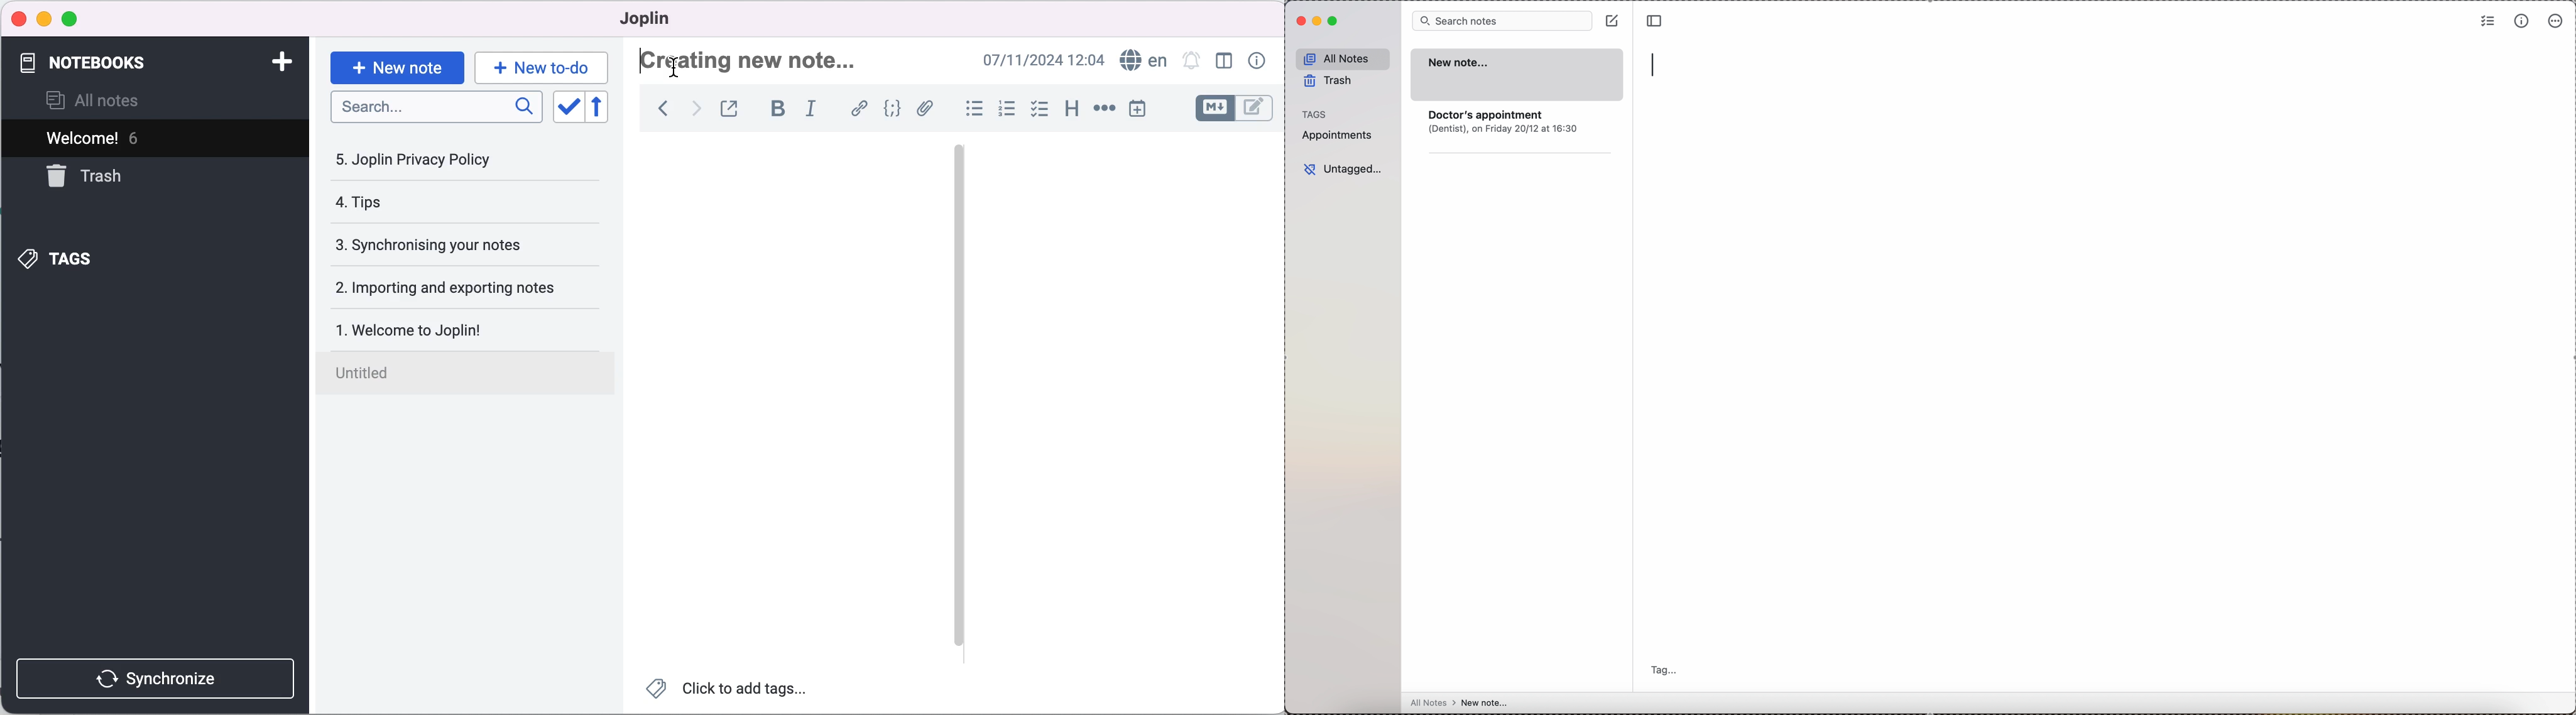 The width and height of the screenshot is (2576, 728). I want to click on notebooks, so click(139, 63).